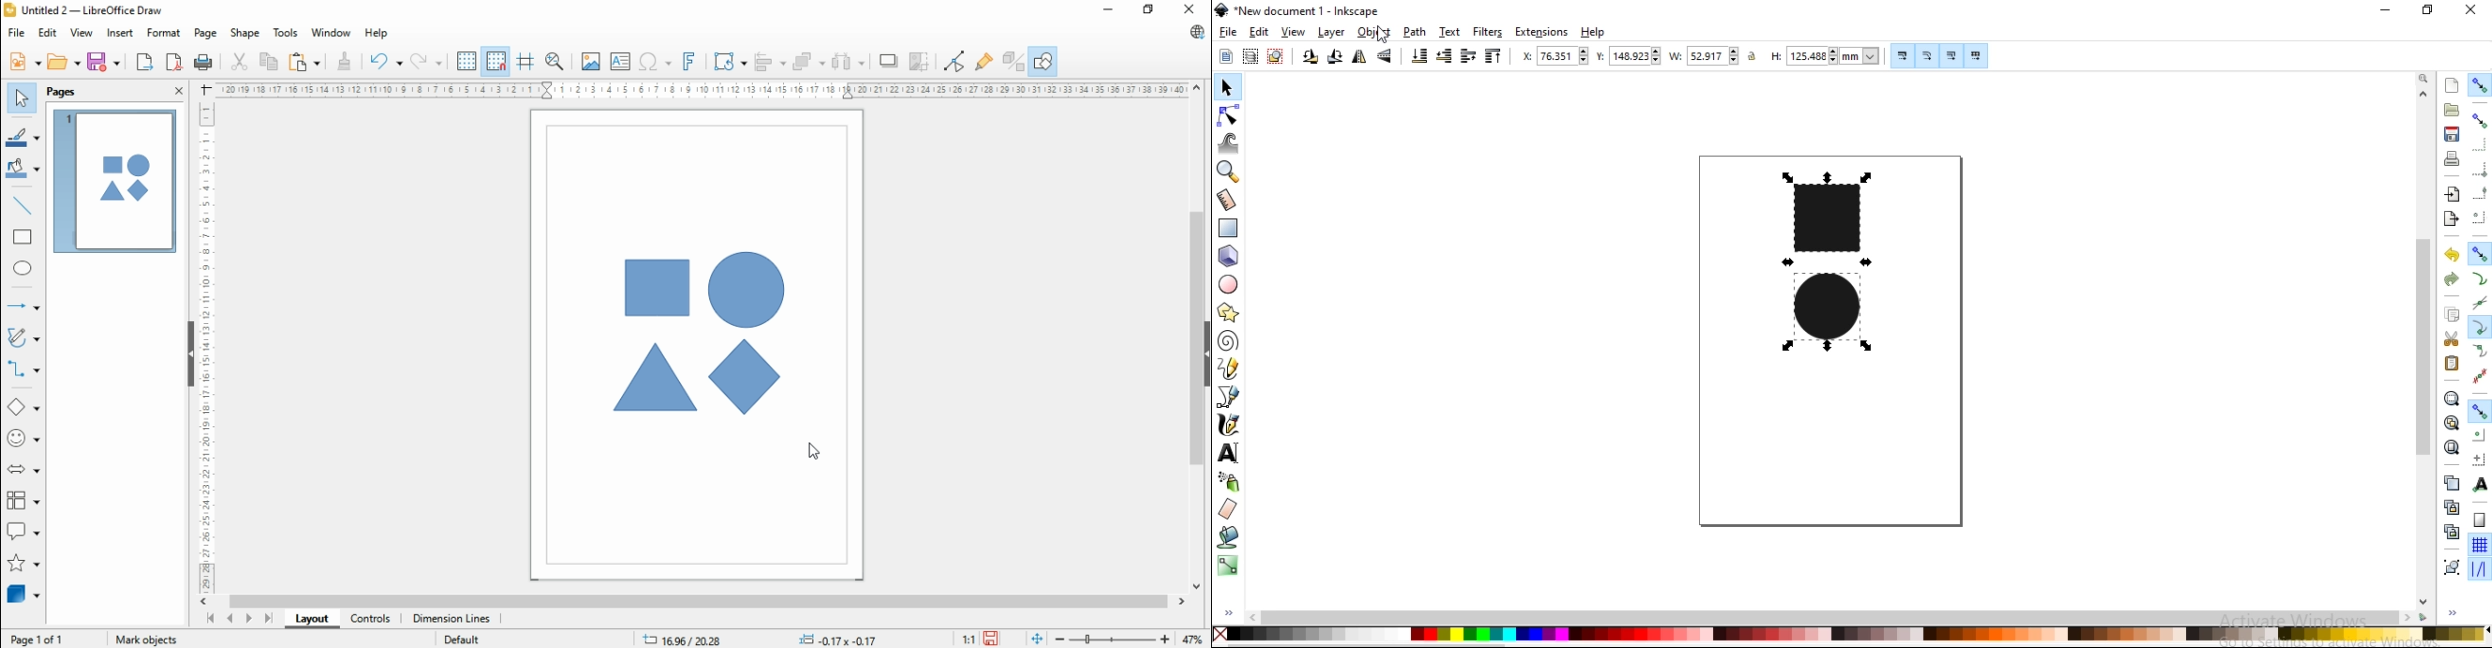 The image size is (2492, 672). What do you see at coordinates (2428, 10) in the screenshot?
I see `restore down` at bounding box center [2428, 10].